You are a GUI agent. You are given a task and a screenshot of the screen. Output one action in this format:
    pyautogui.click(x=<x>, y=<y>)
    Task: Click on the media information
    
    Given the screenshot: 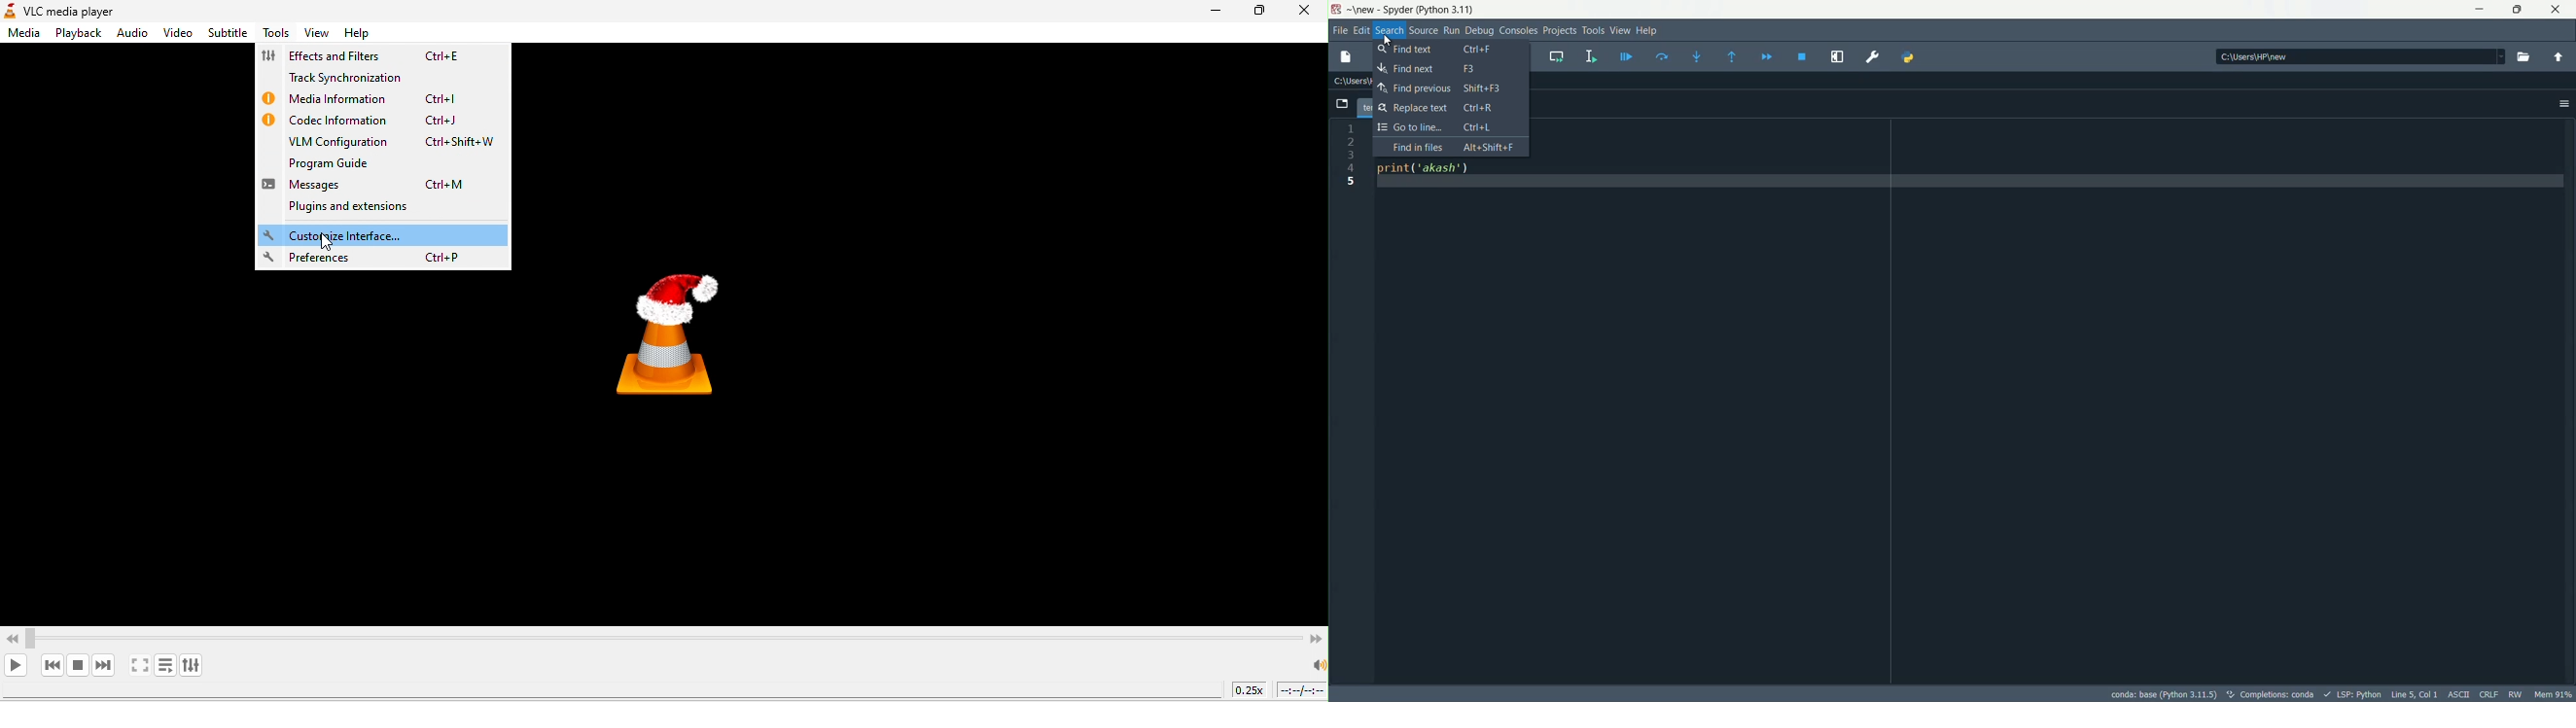 What is the action you would take?
    pyautogui.click(x=363, y=98)
    